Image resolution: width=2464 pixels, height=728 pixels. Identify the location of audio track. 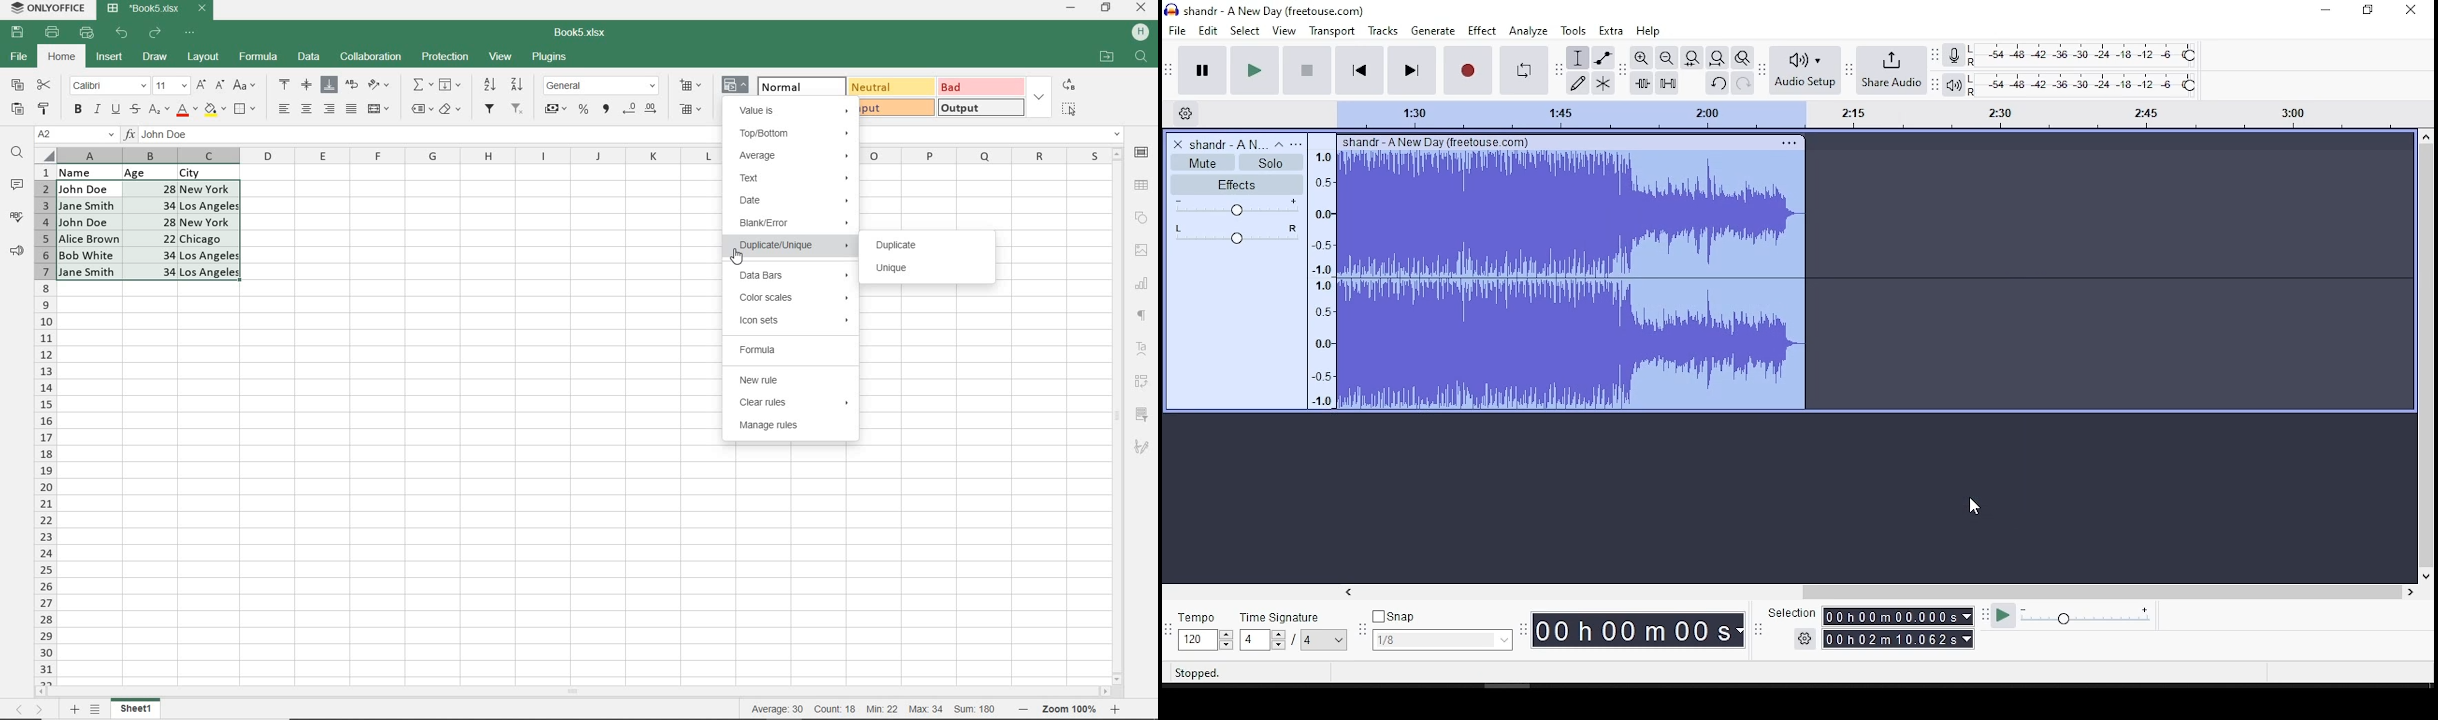
(1574, 273).